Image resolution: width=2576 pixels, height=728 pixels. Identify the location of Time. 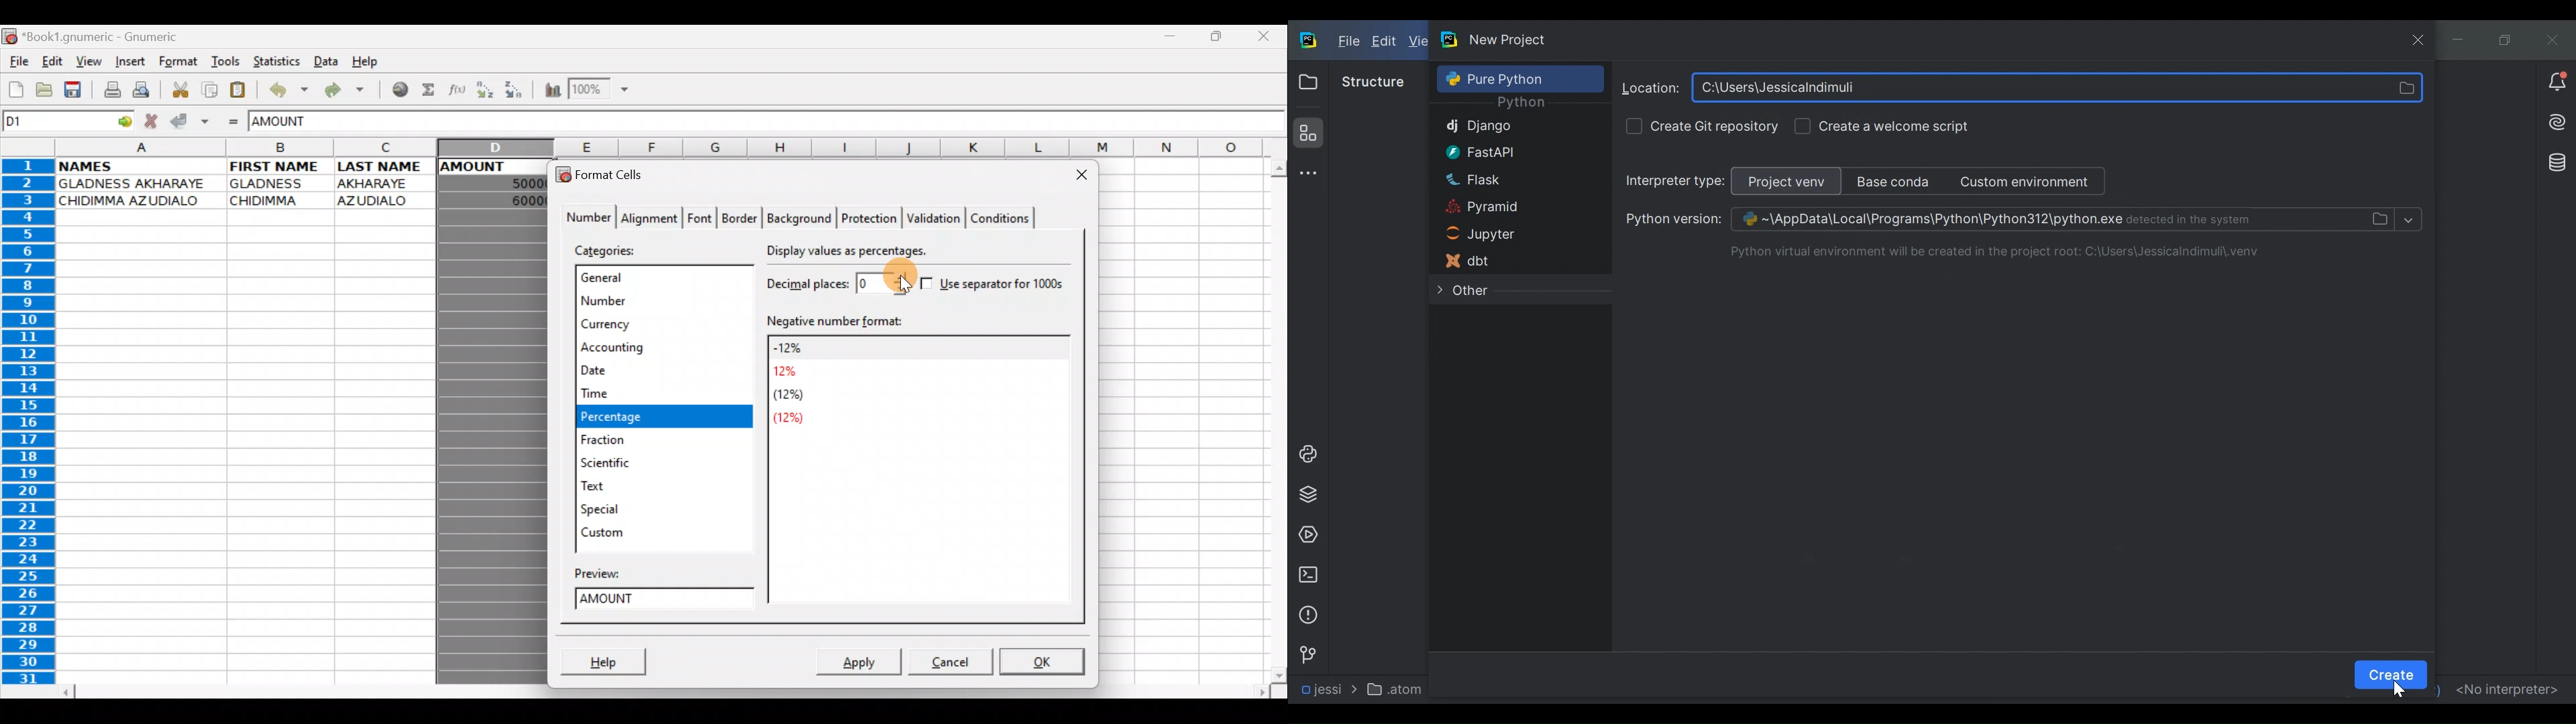
(631, 394).